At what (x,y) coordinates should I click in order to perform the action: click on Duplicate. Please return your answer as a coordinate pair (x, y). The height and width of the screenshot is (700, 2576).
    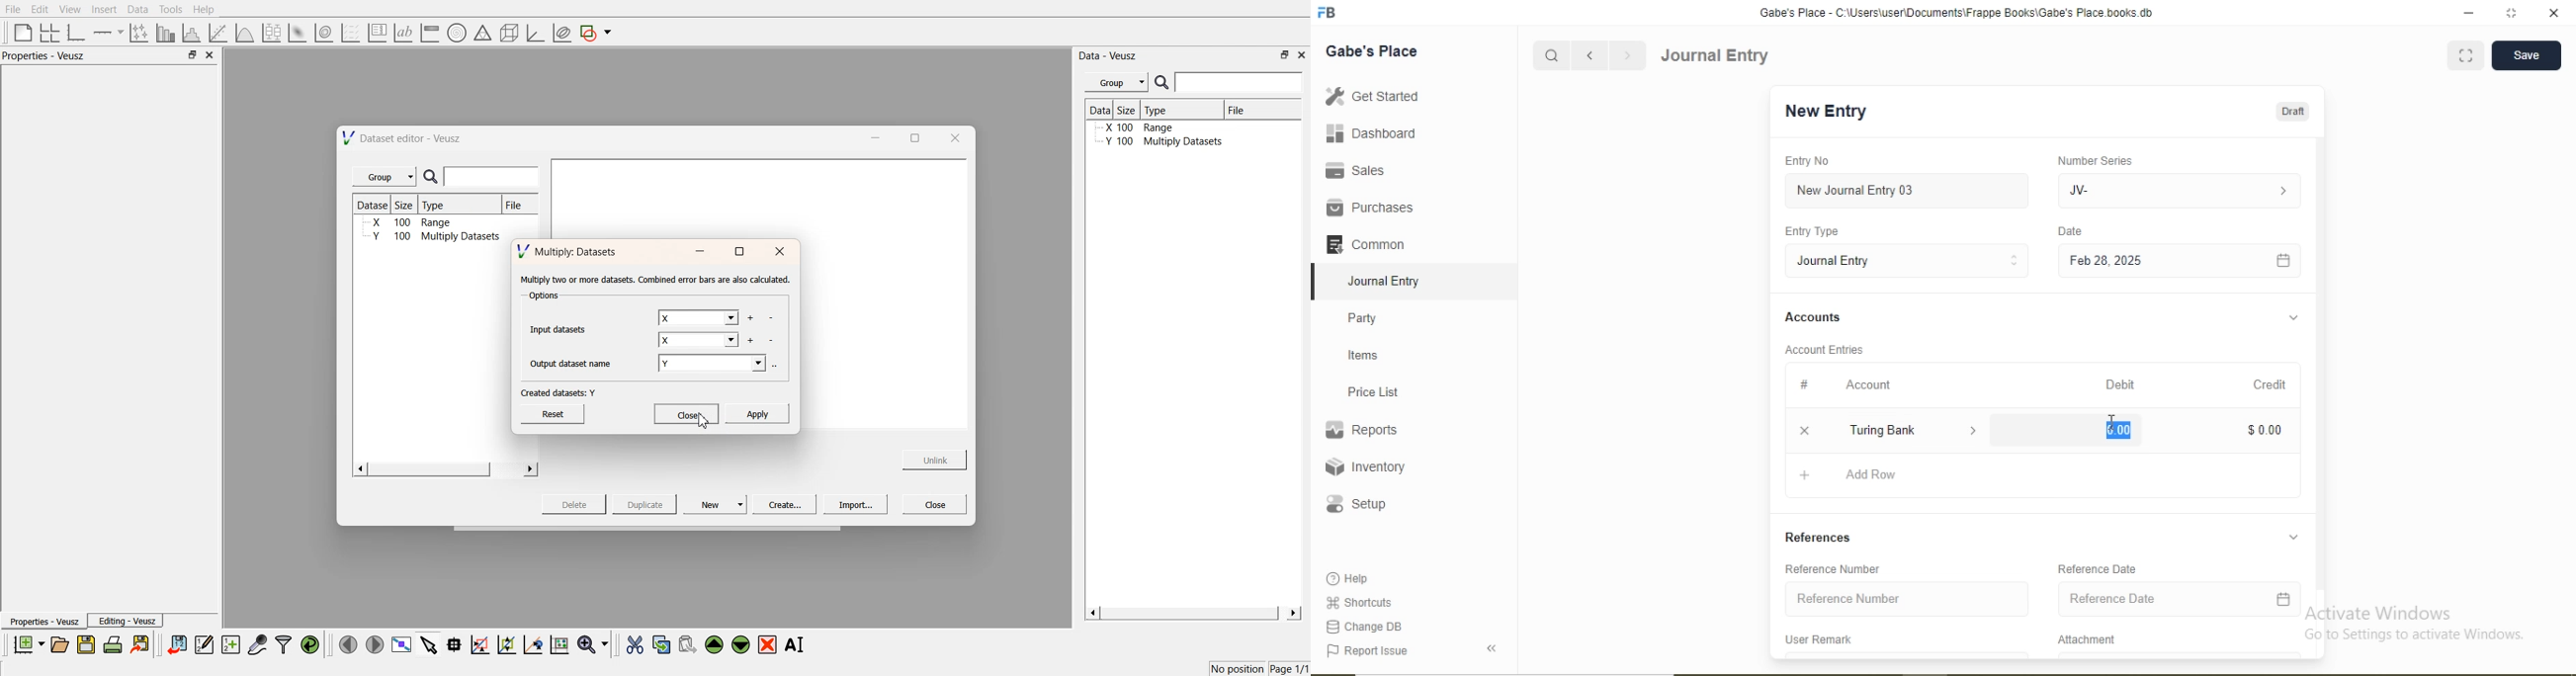
    Looking at the image, I should click on (645, 505).